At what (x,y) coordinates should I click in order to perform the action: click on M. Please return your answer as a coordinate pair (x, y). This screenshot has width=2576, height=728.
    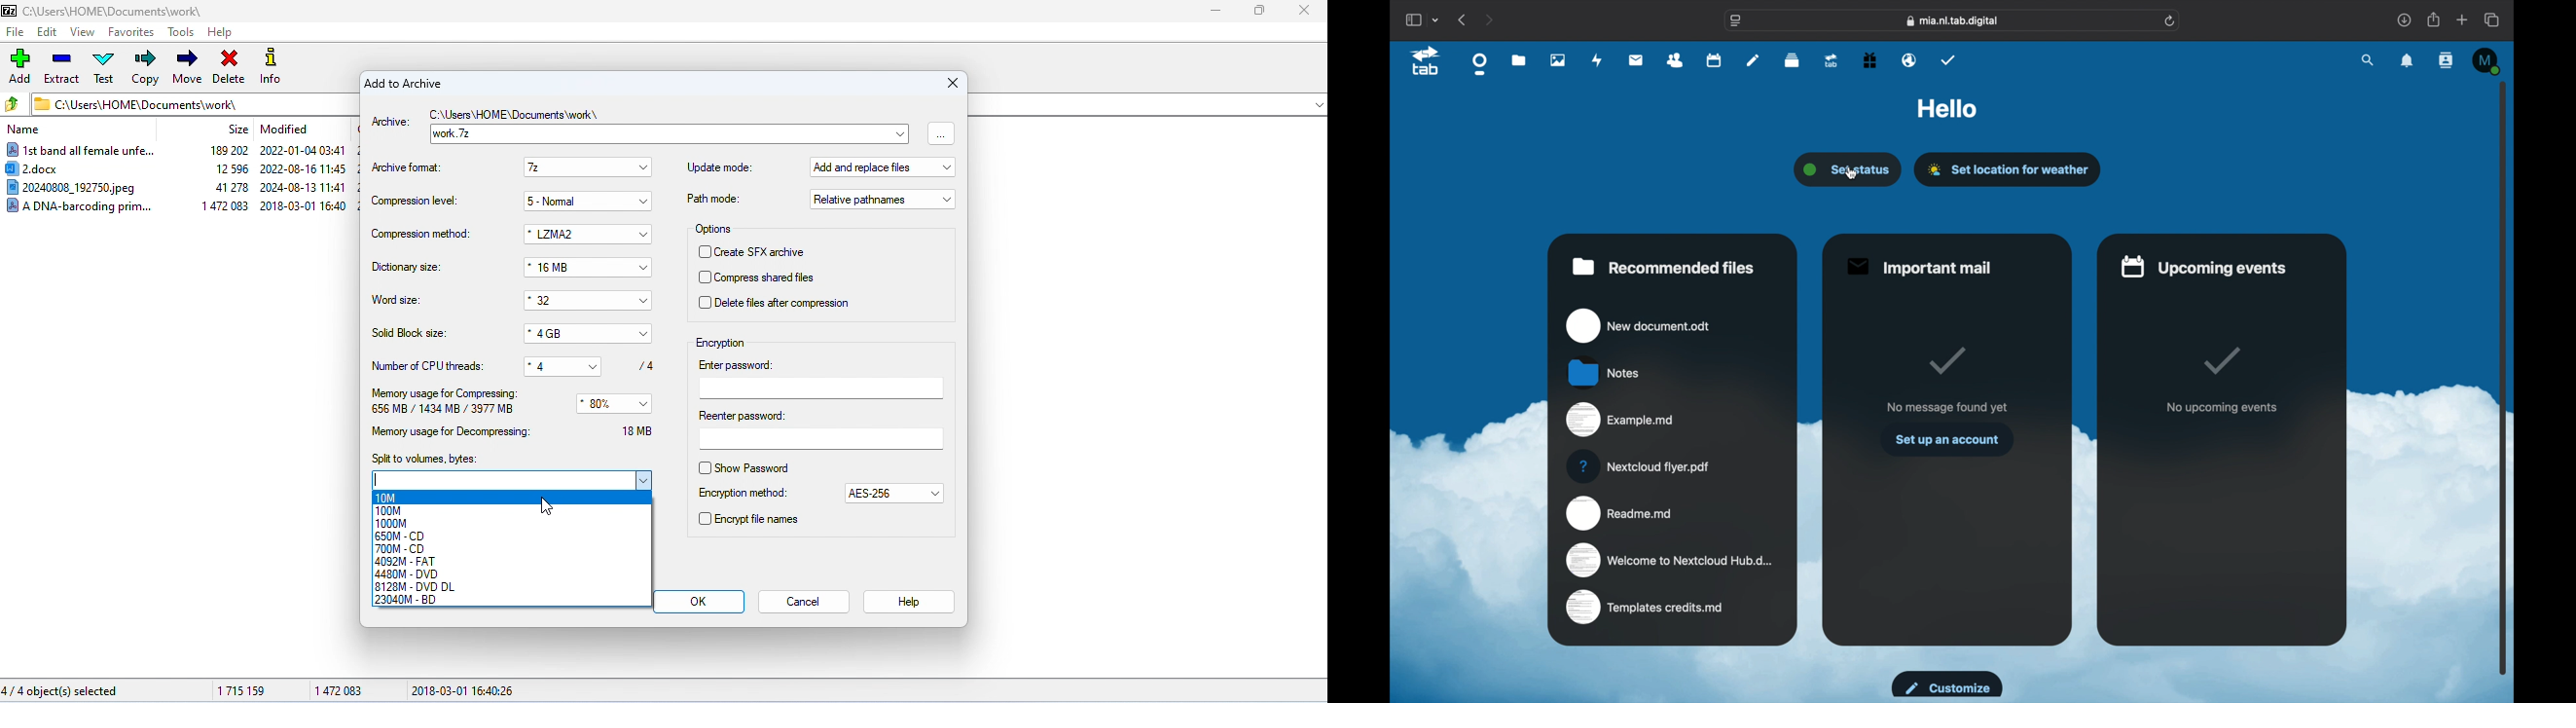
    Looking at the image, I should click on (2488, 61).